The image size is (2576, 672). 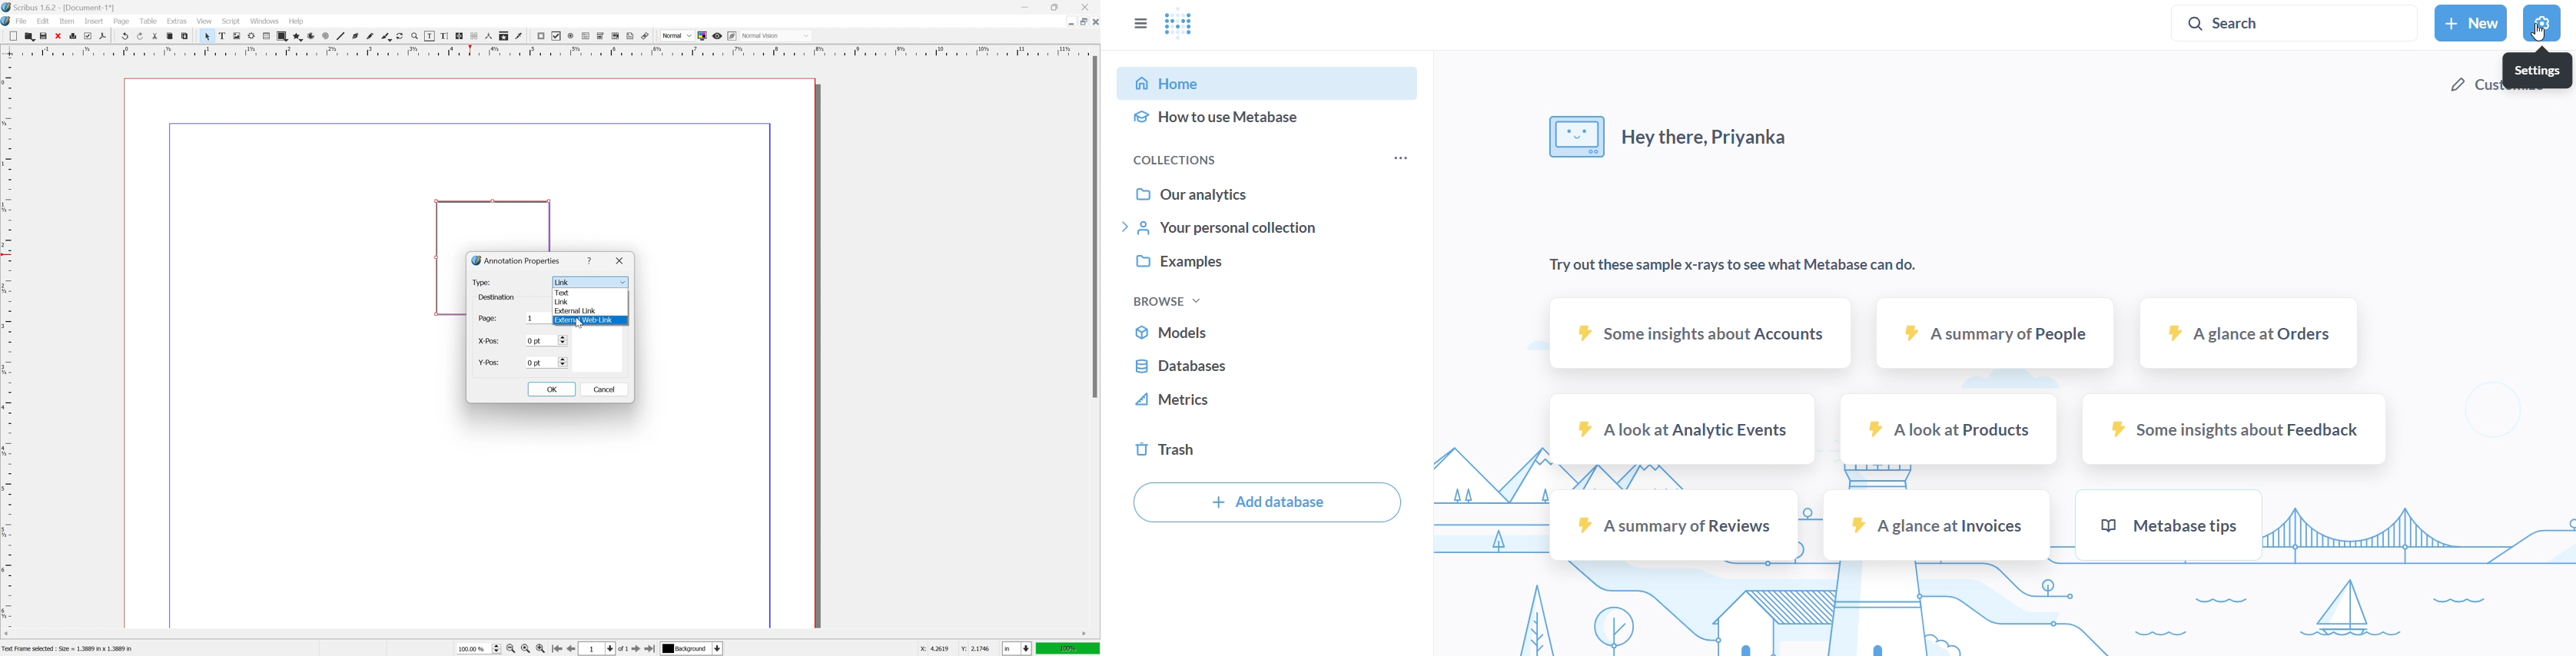 What do you see at coordinates (584, 321) in the screenshot?
I see `external web link` at bounding box center [584, 321].